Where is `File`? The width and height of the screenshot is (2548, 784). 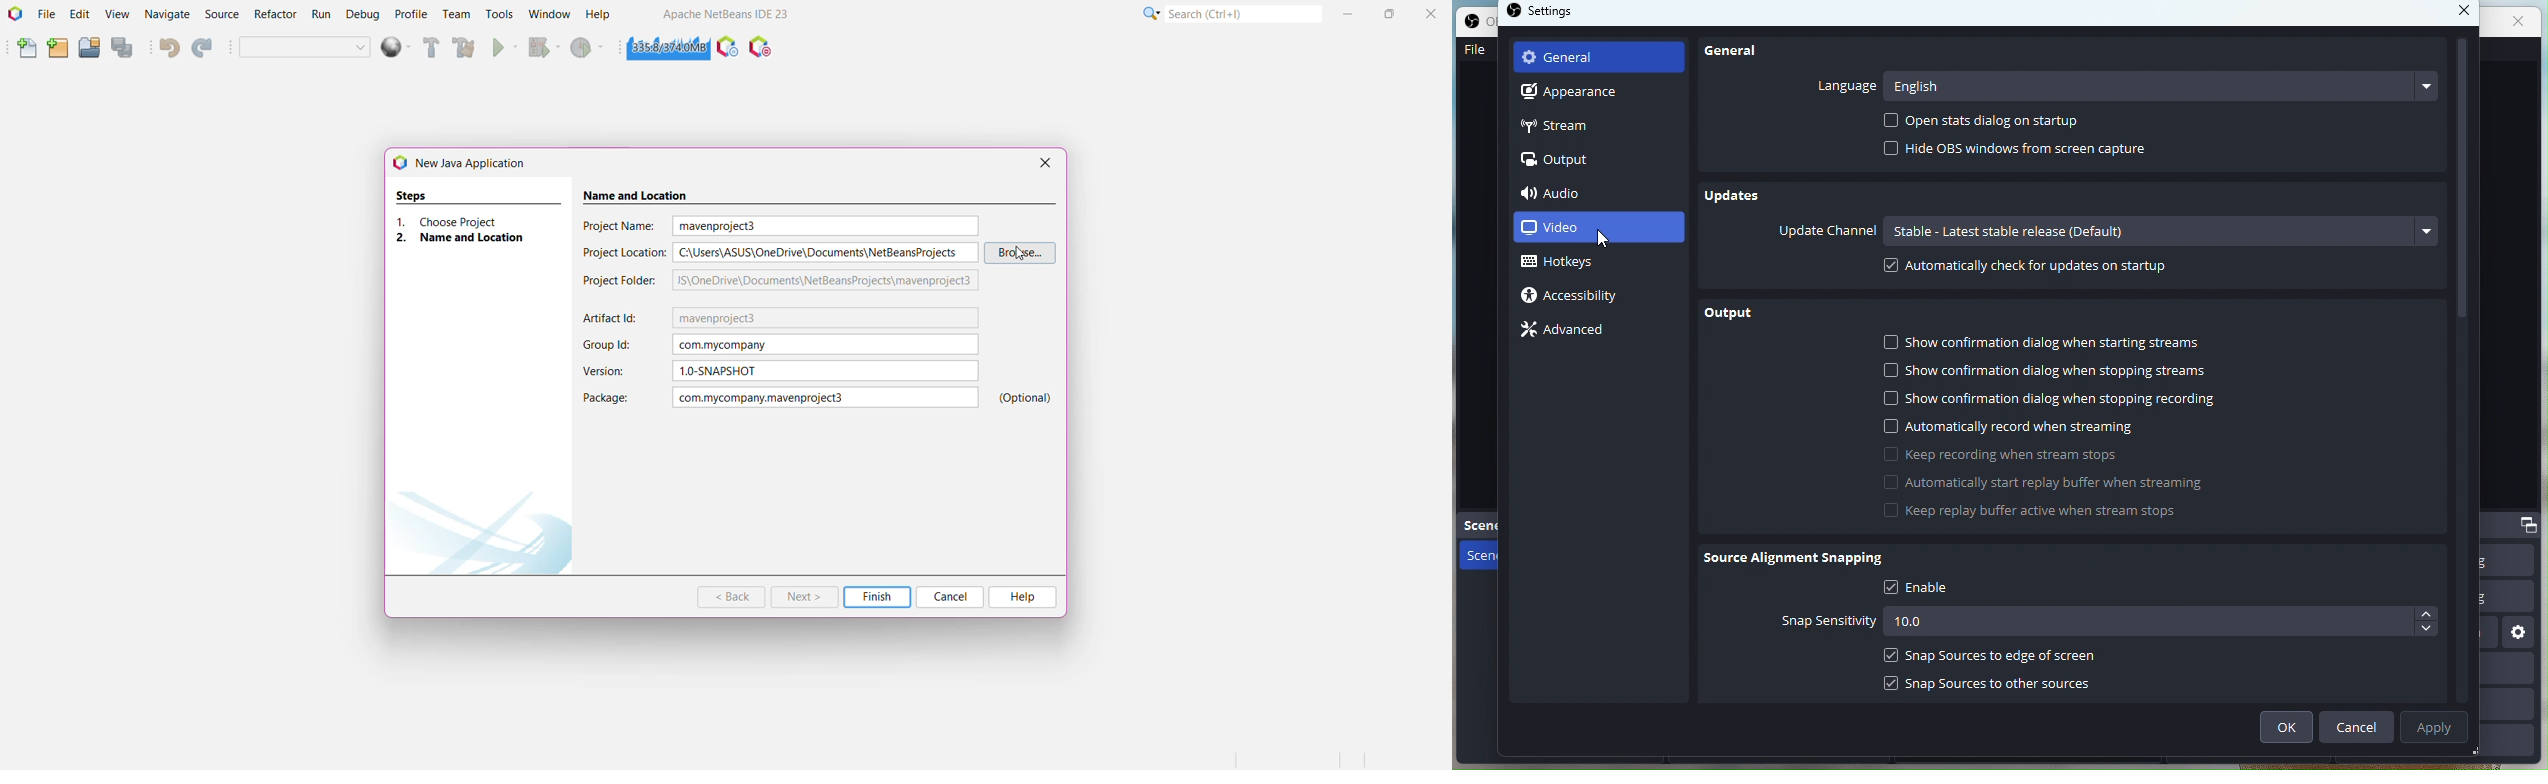
File is located at coordinates (1474, 54).